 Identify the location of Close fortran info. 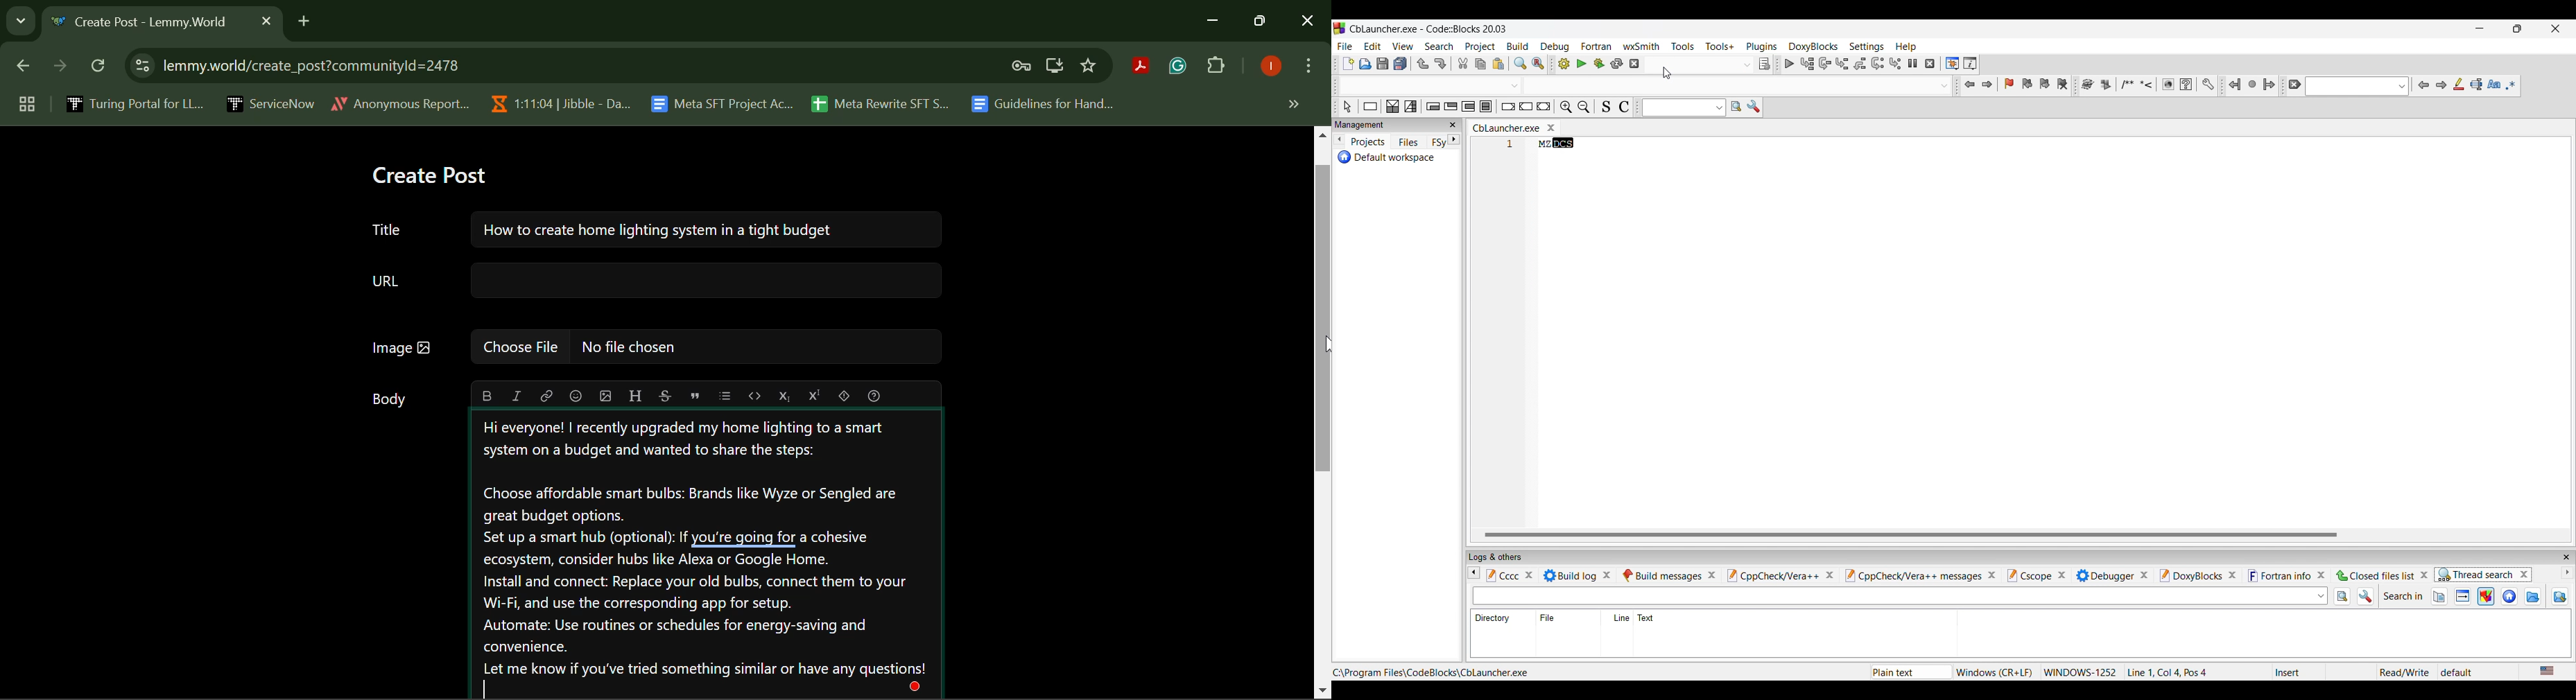
(2322, 575).